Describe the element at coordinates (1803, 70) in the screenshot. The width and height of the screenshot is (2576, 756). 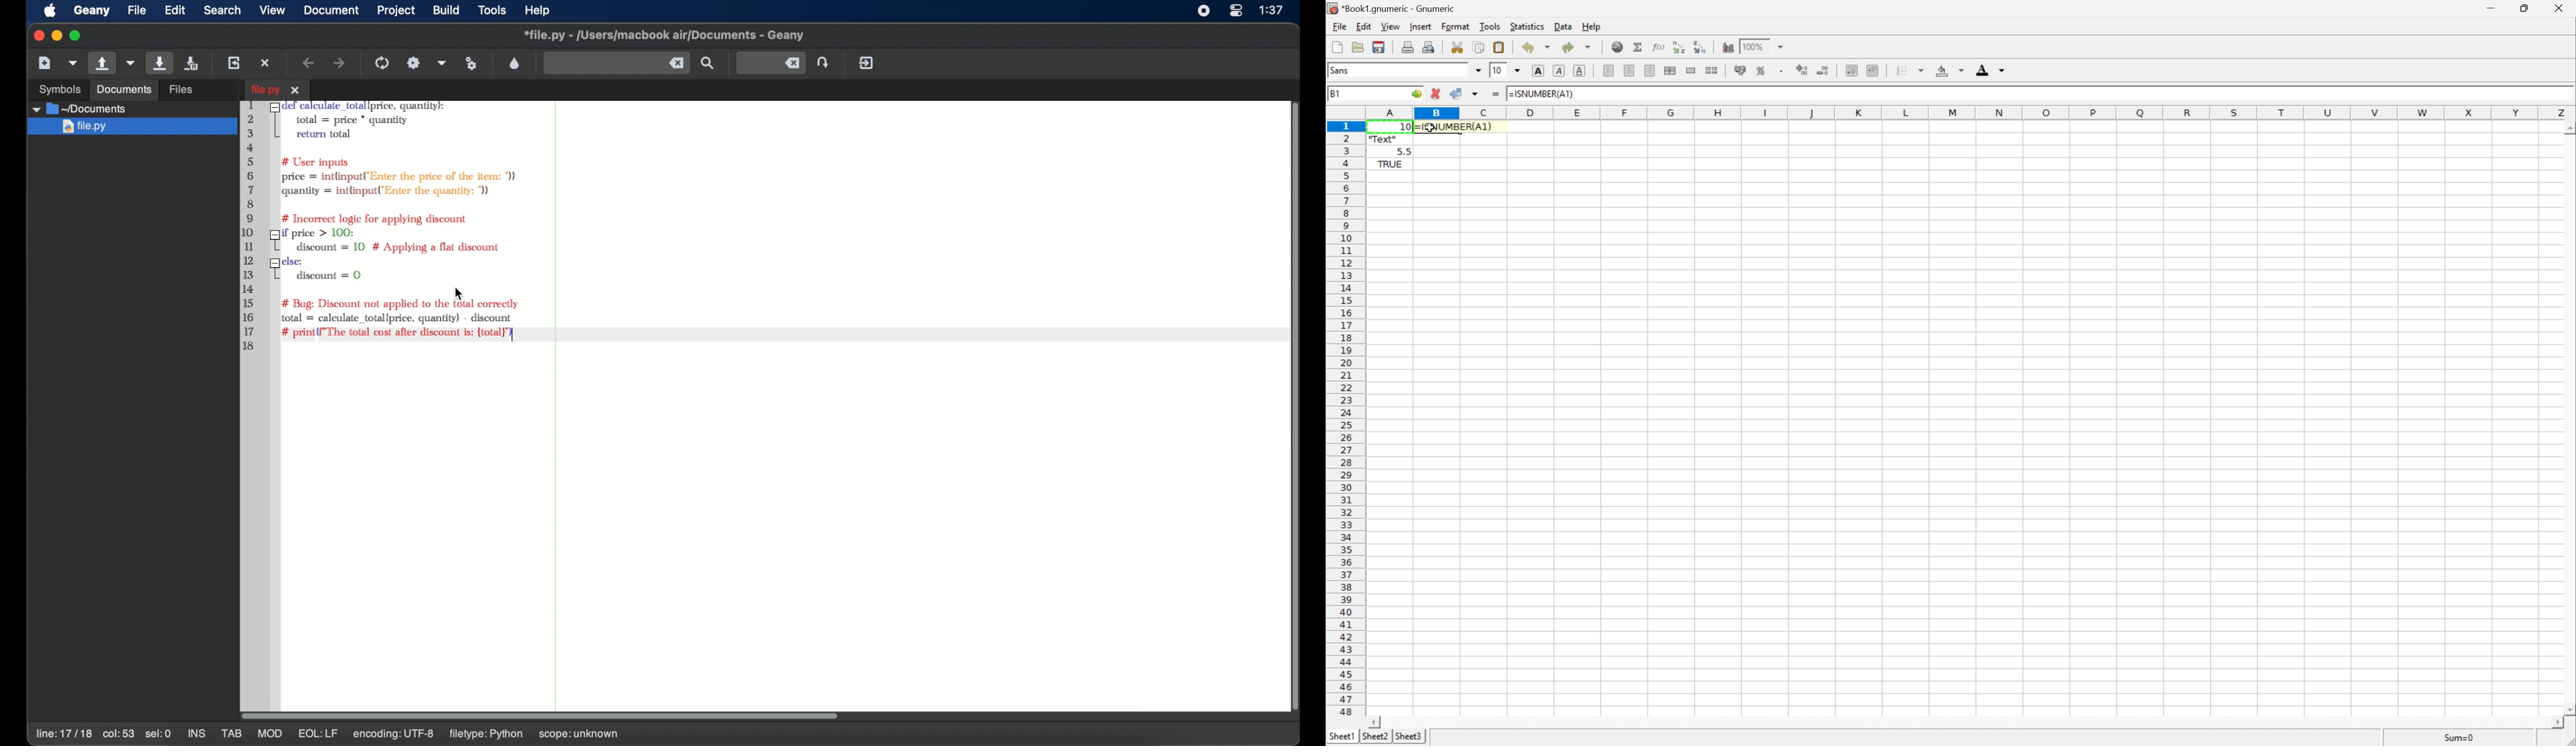
I see `Increase number of decimals displayed` at that location.